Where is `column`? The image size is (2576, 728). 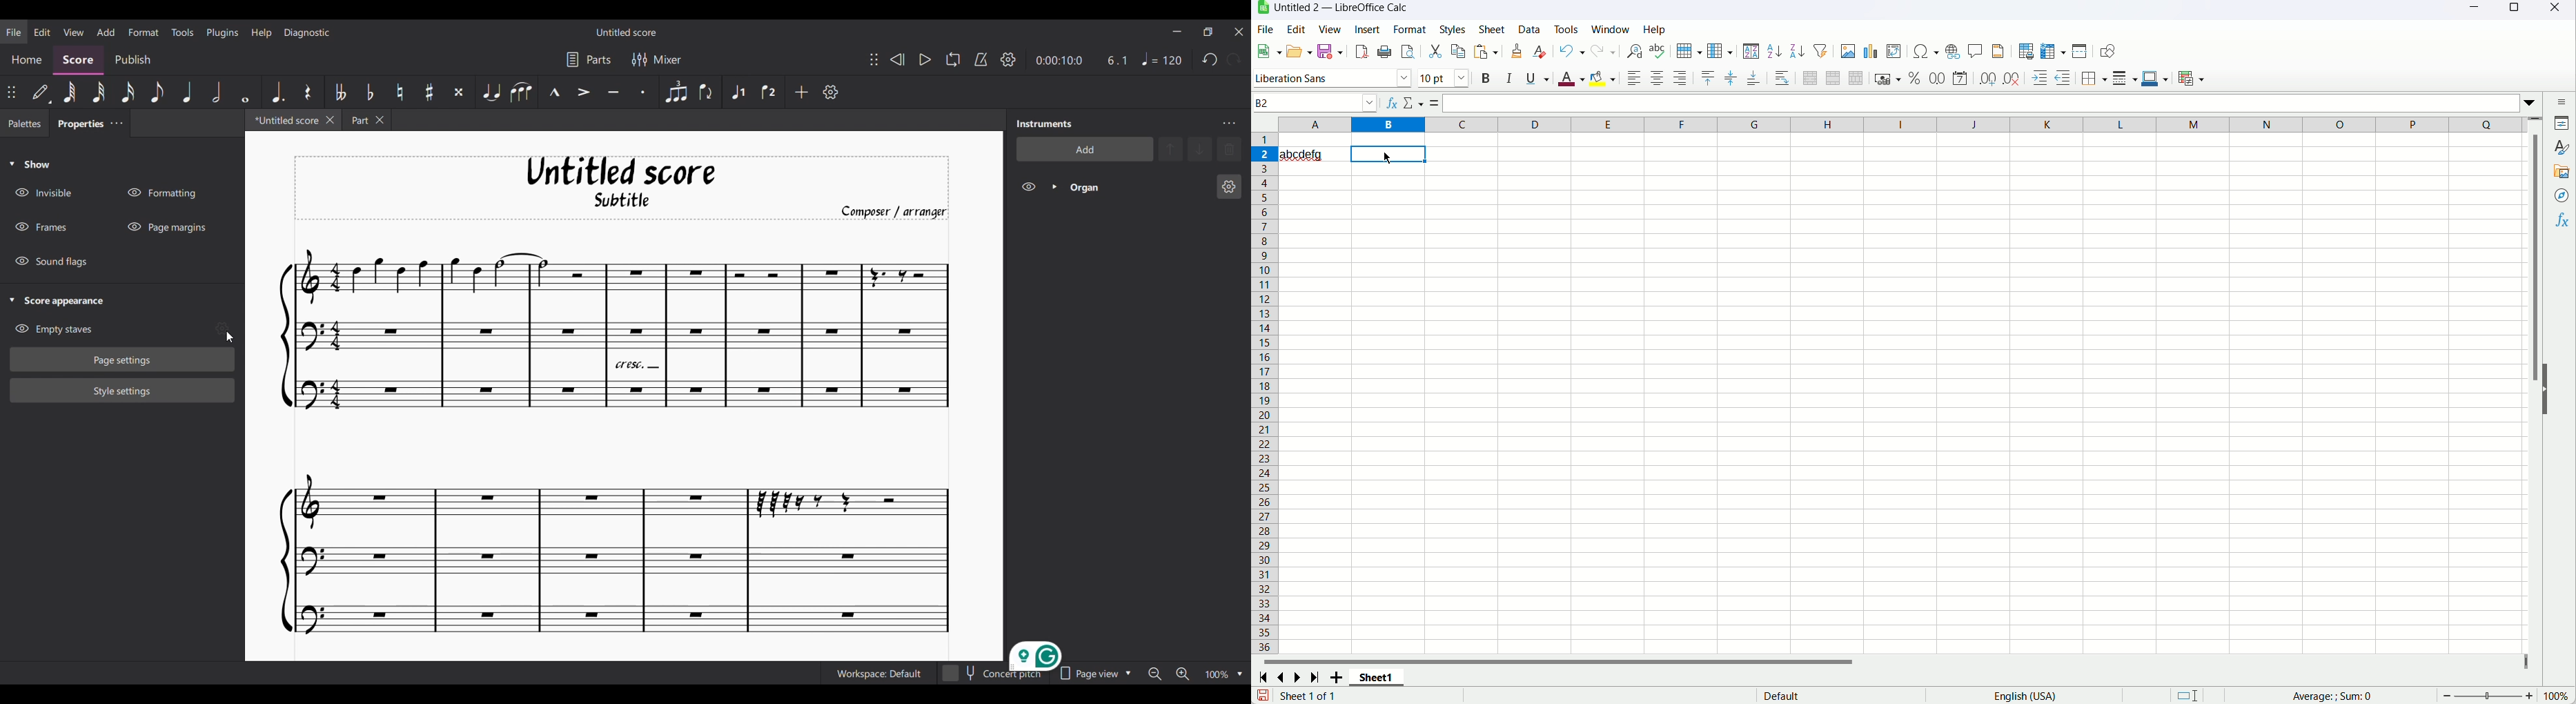
column is located at coordinates (1722, 51).